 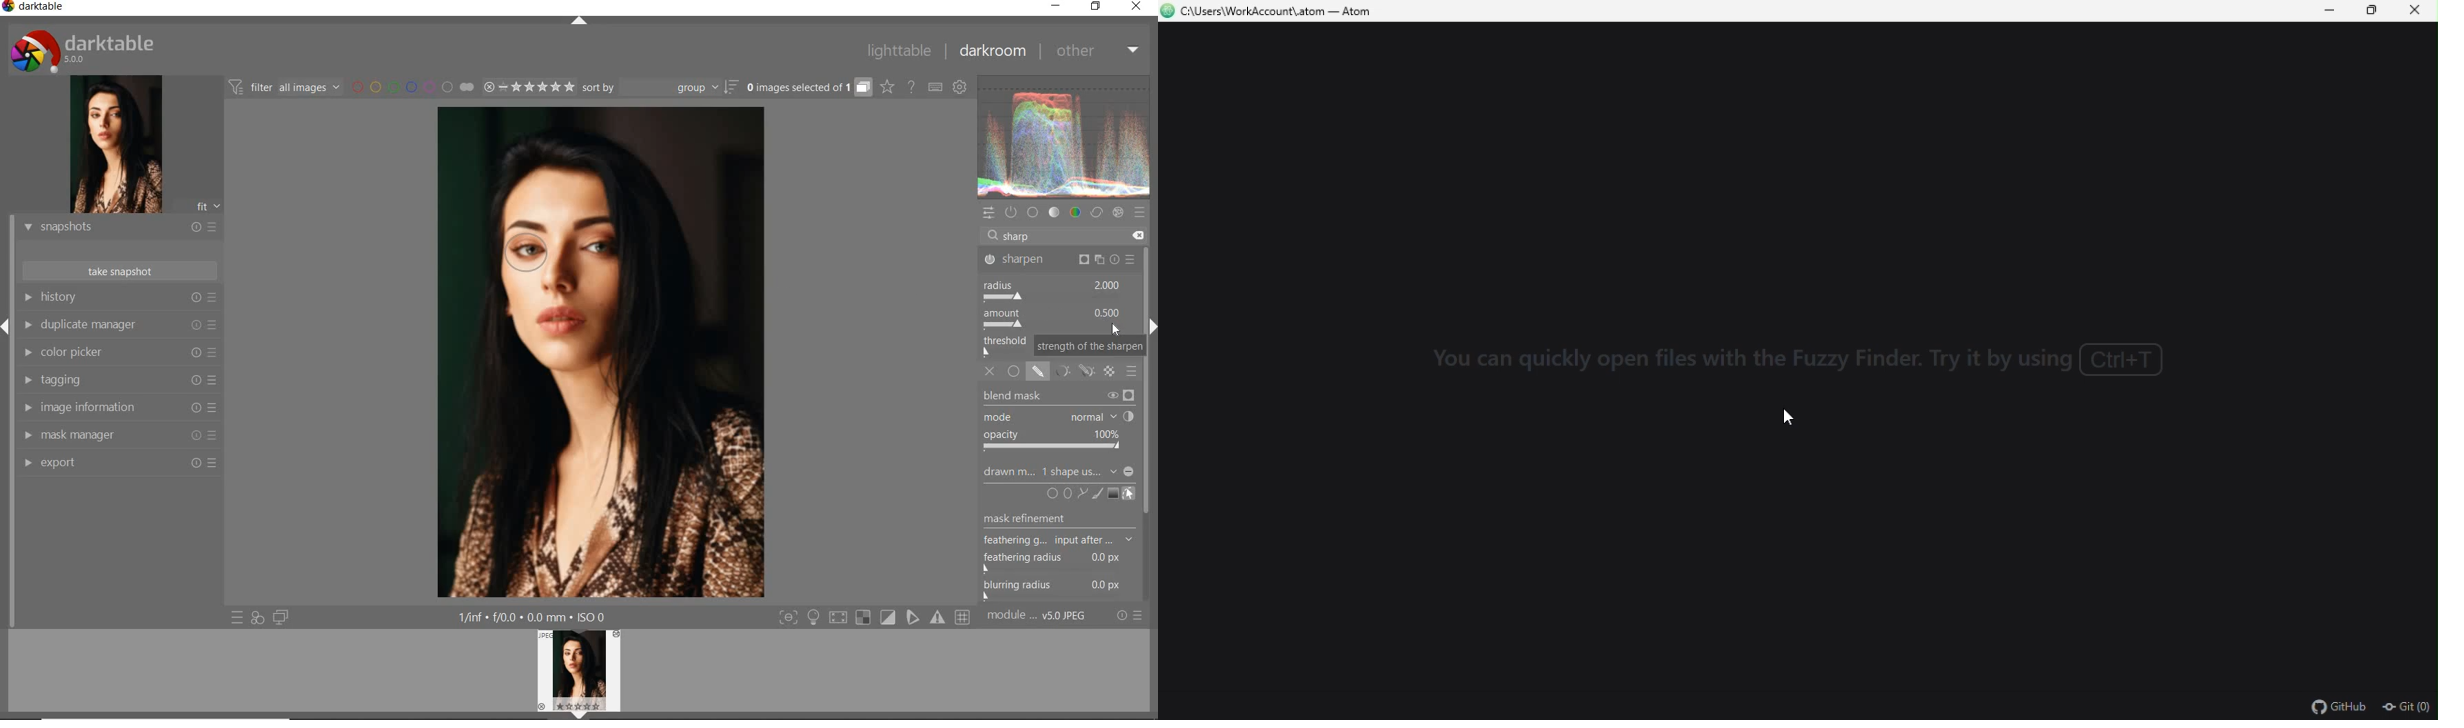 What do you see at coordinates (1286, 13) in the screenshot?
I see `C:/Users/WorkAccount\atom - Atom` at bounding box center [1286, 13].